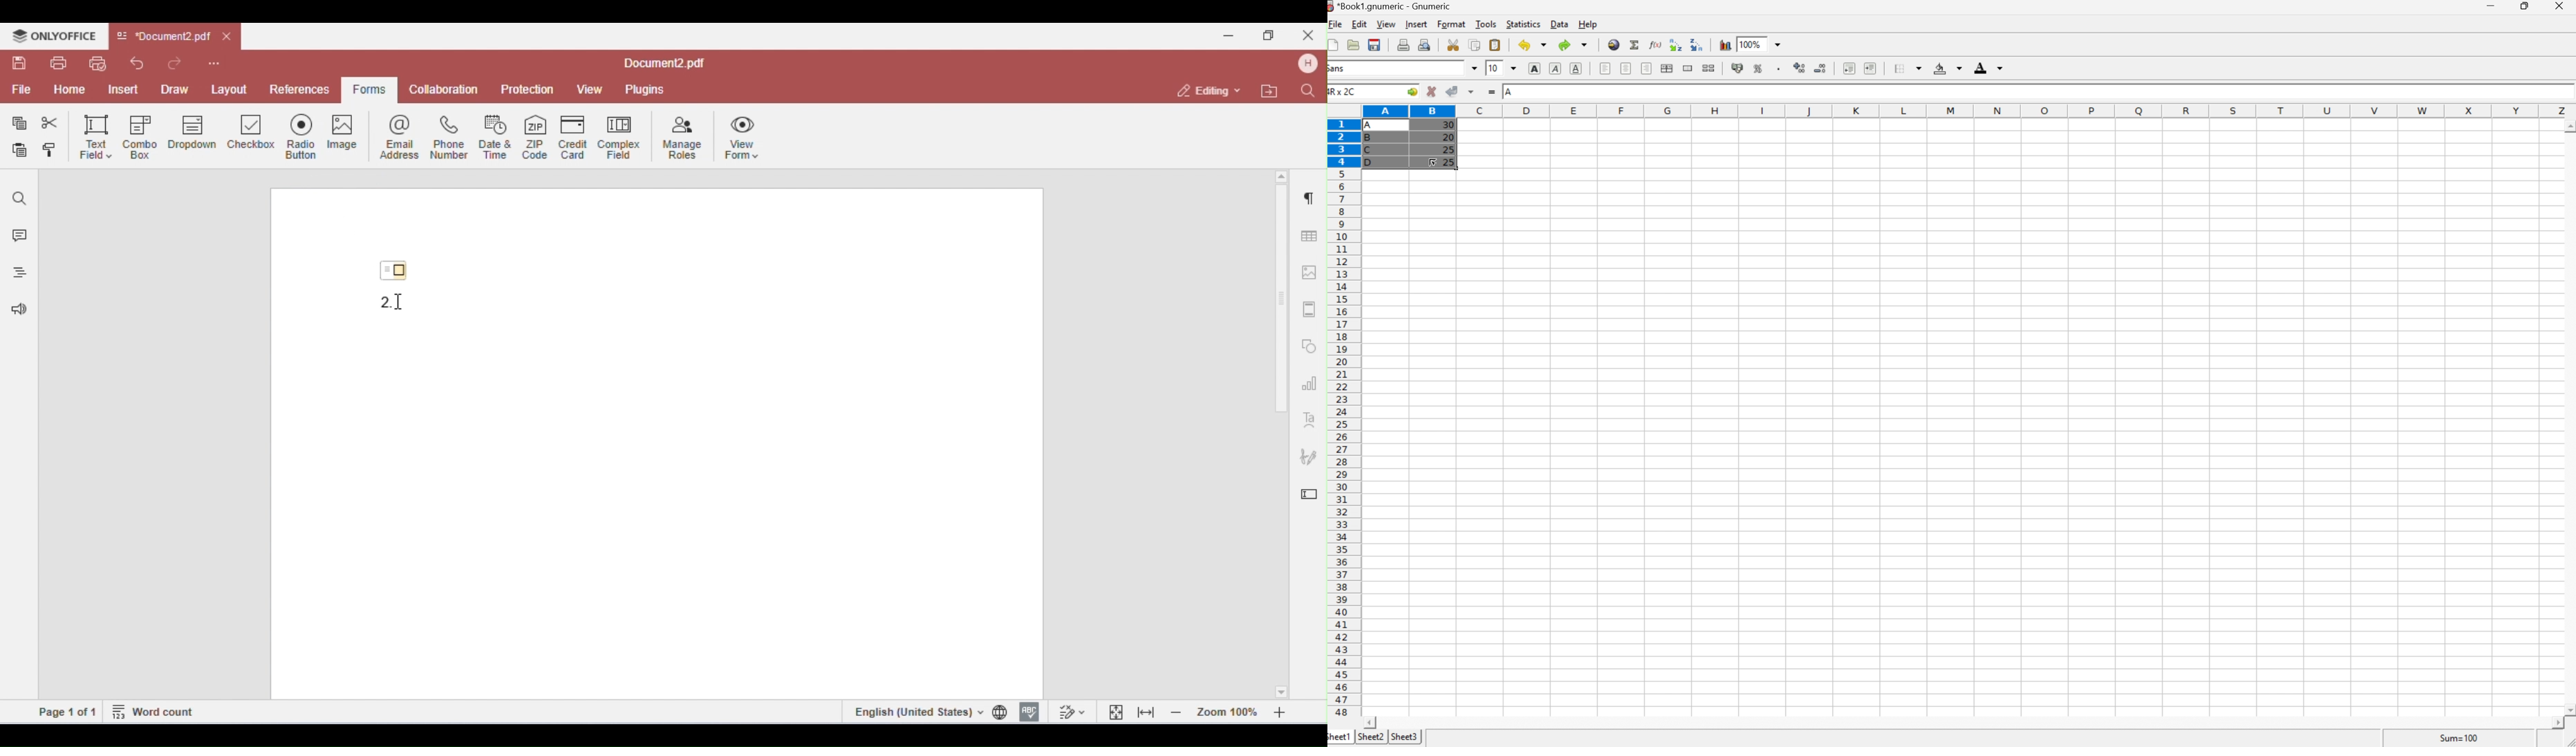 This screenshot has height=756, width=2576. Describe the element at coordinates (1371, 139) in the screenshot. I see `B` at that location.